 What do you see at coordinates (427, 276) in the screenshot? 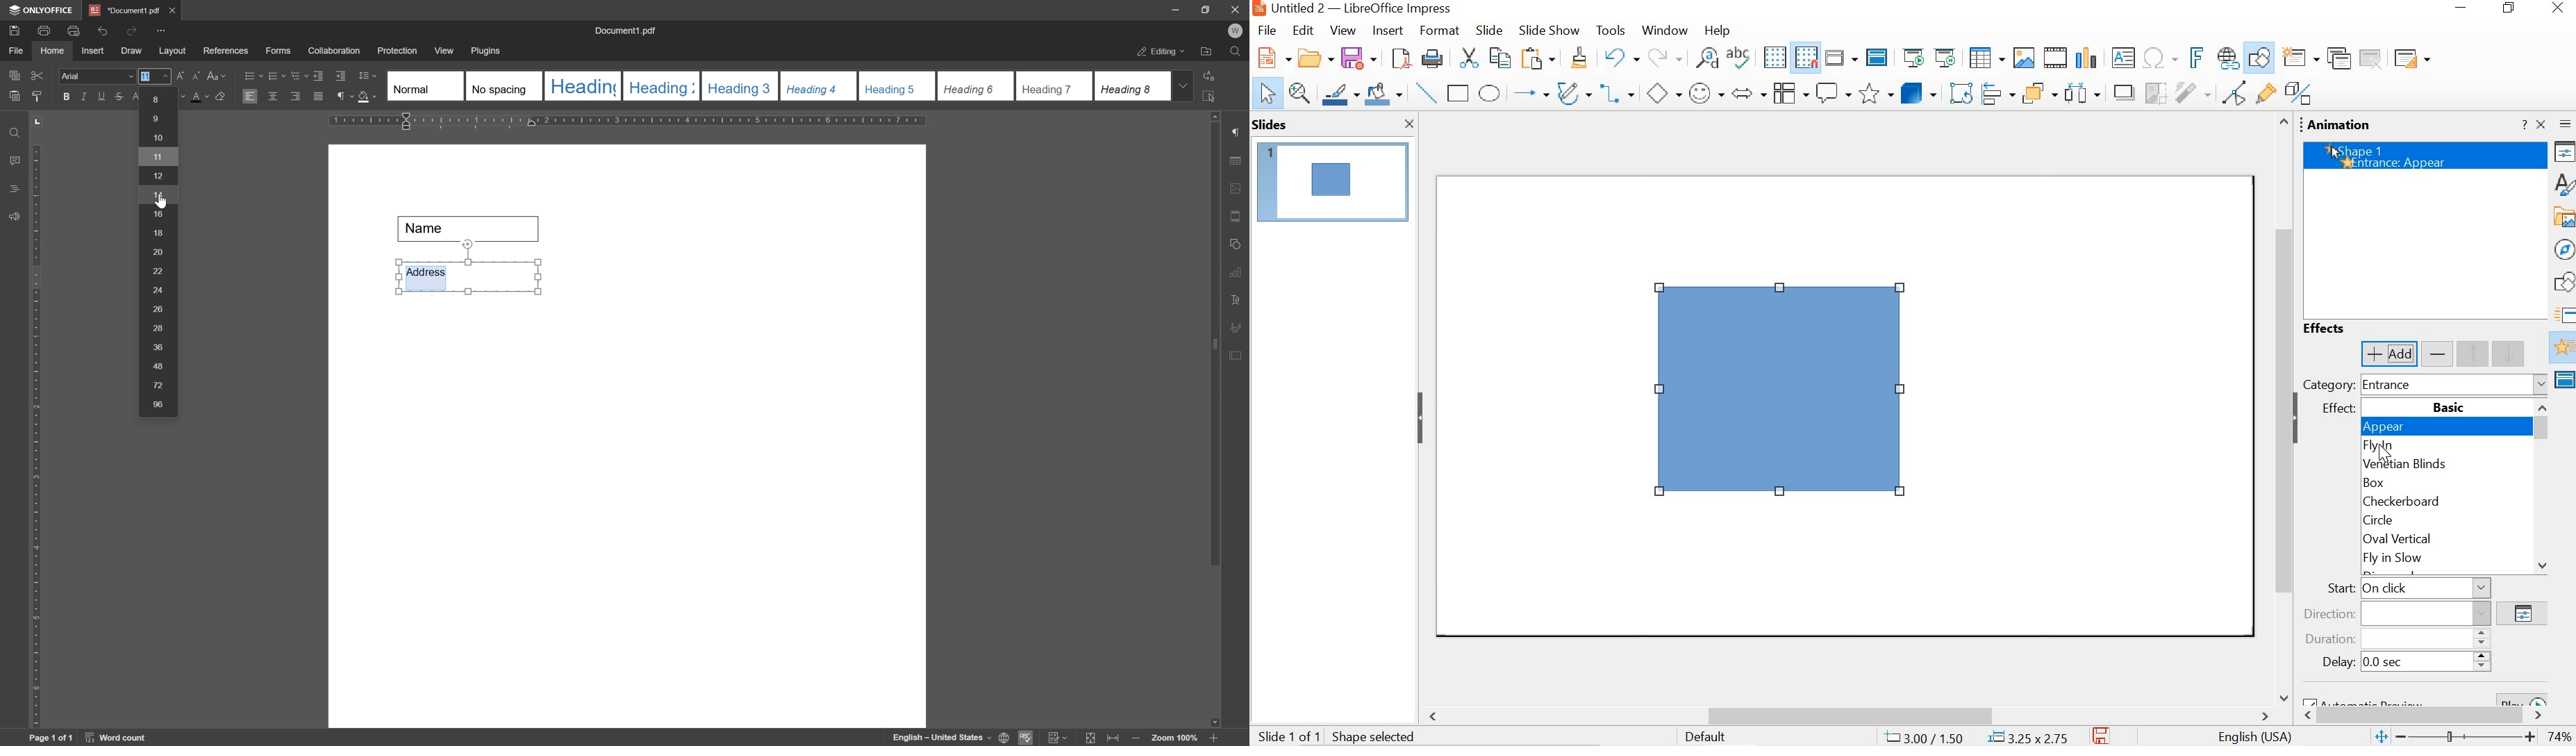
I see `Address selected` at bounding box center [427, 276].